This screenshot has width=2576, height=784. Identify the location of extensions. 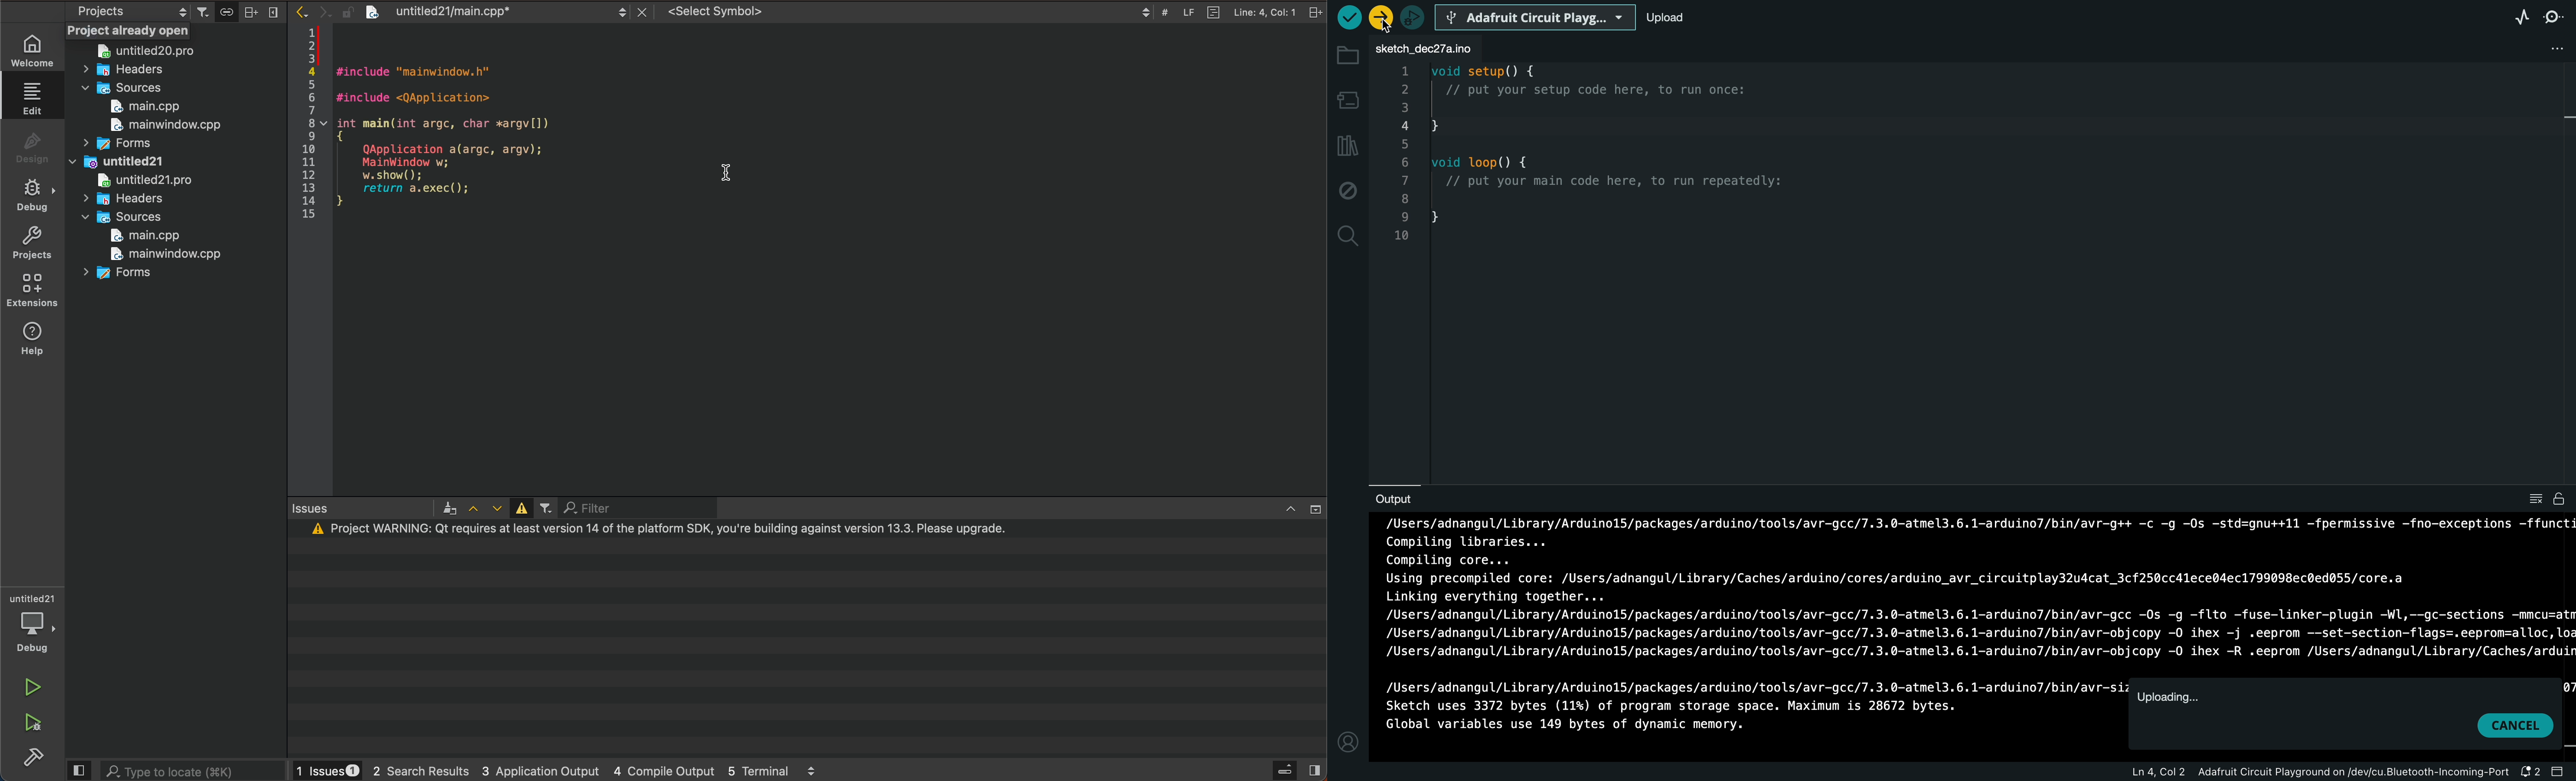
(33, 286).